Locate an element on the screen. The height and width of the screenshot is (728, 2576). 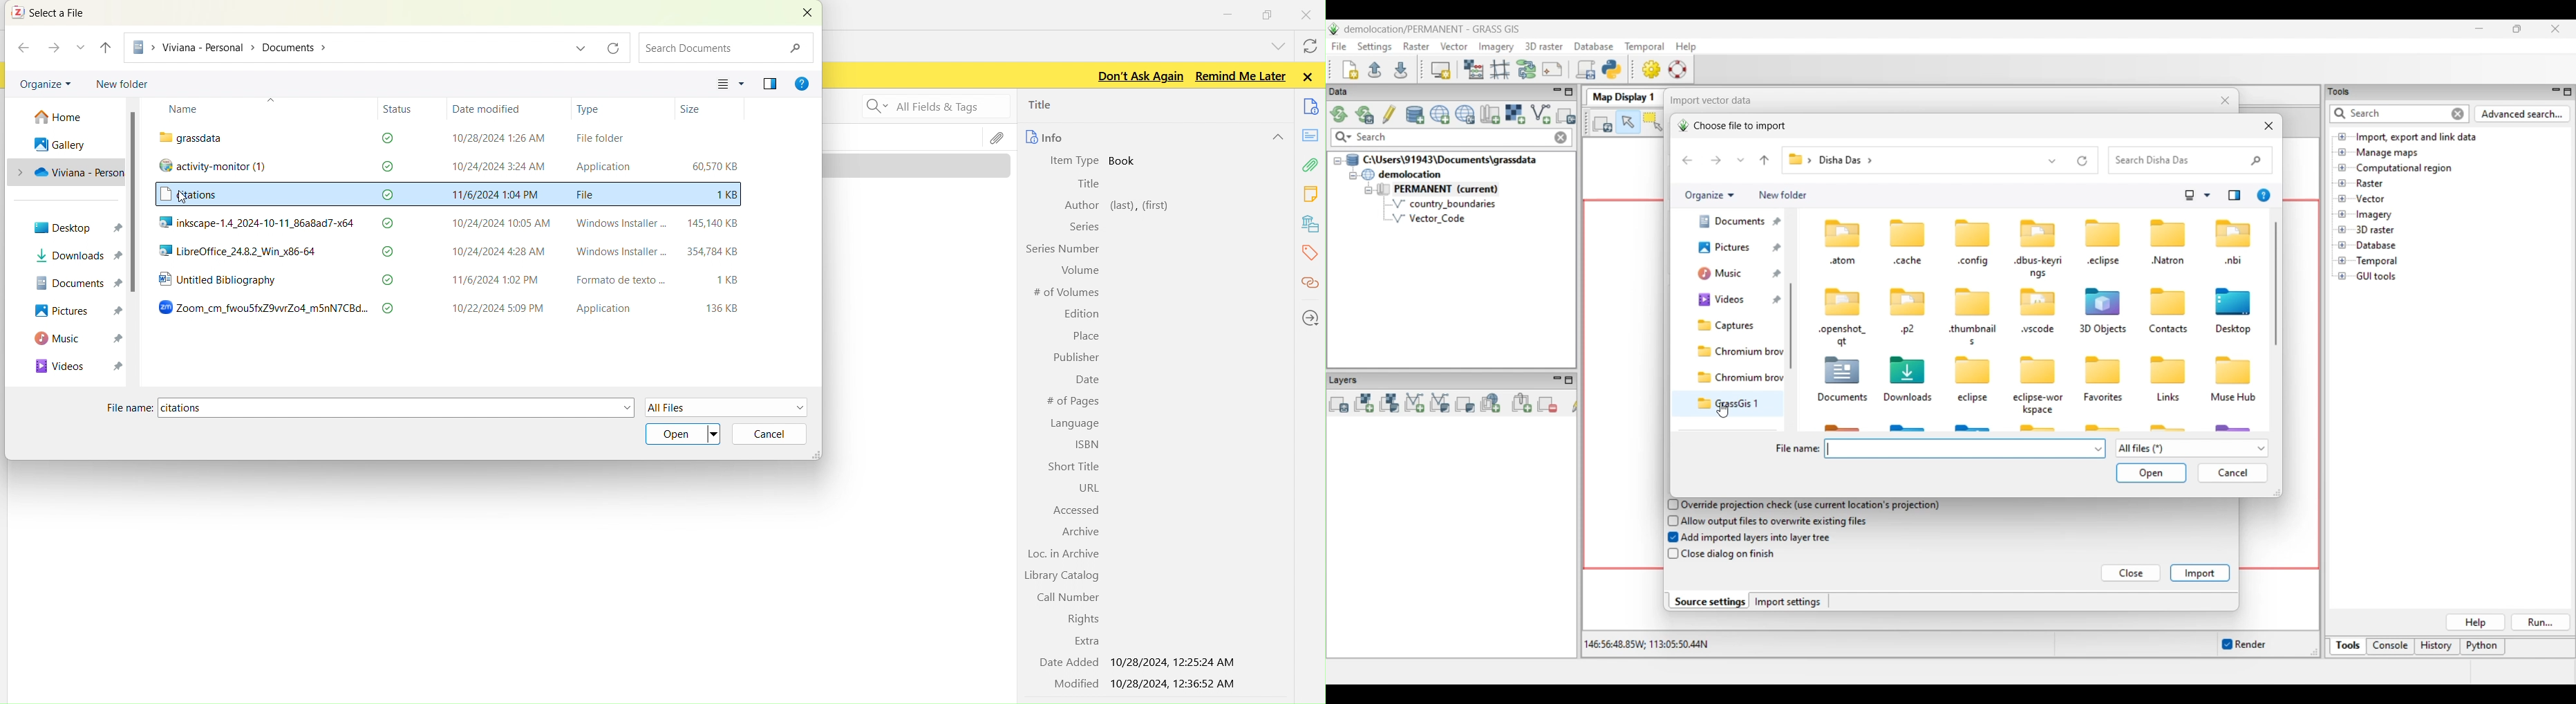
Author is located at coordinates (1081, 206).